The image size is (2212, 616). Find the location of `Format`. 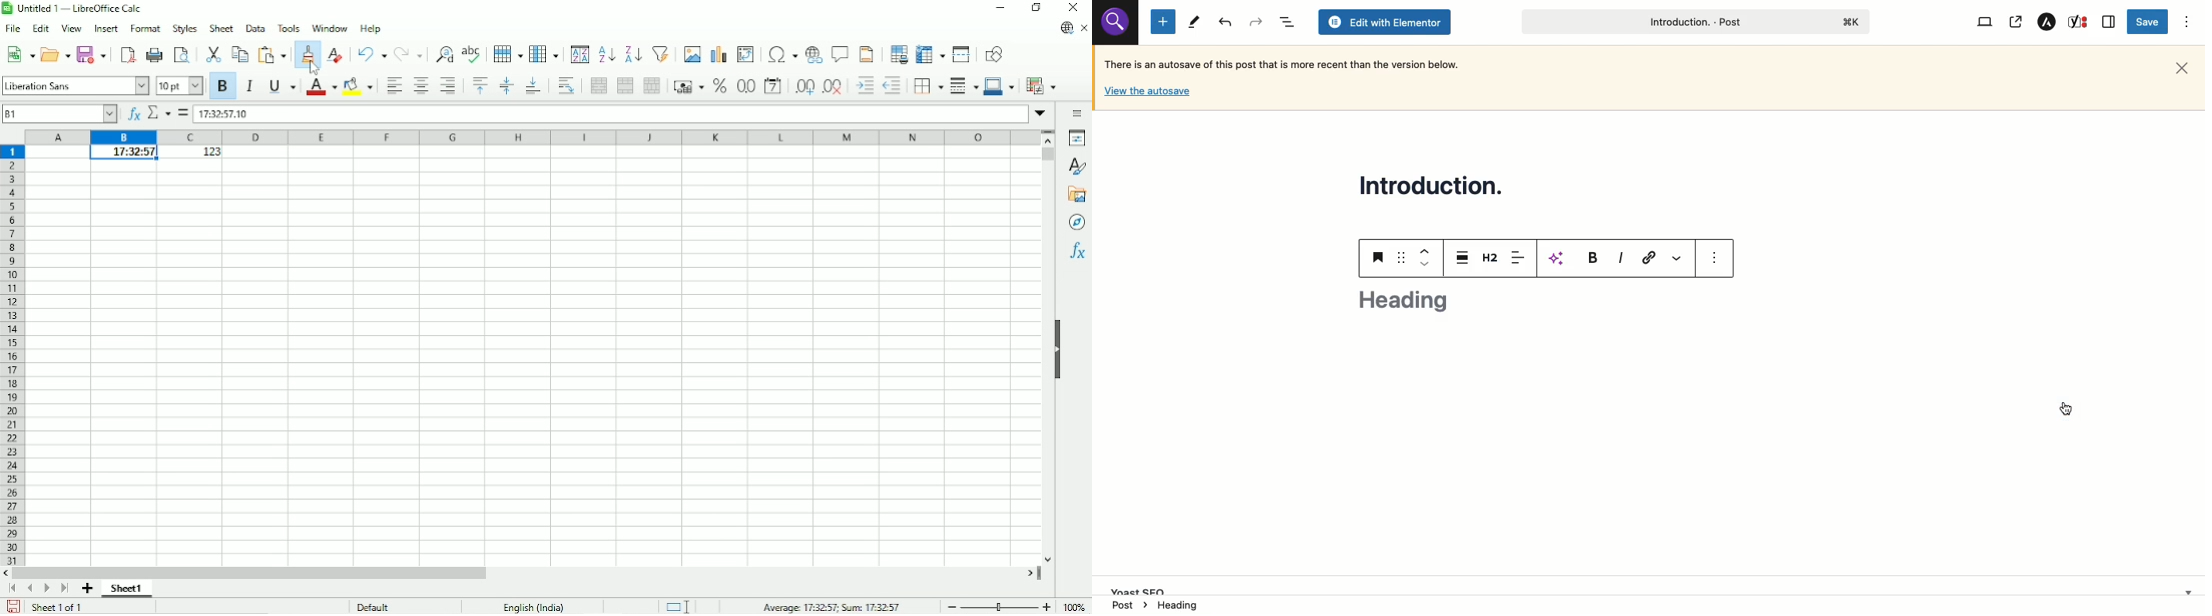

Format is located at coordinates (144, 30).